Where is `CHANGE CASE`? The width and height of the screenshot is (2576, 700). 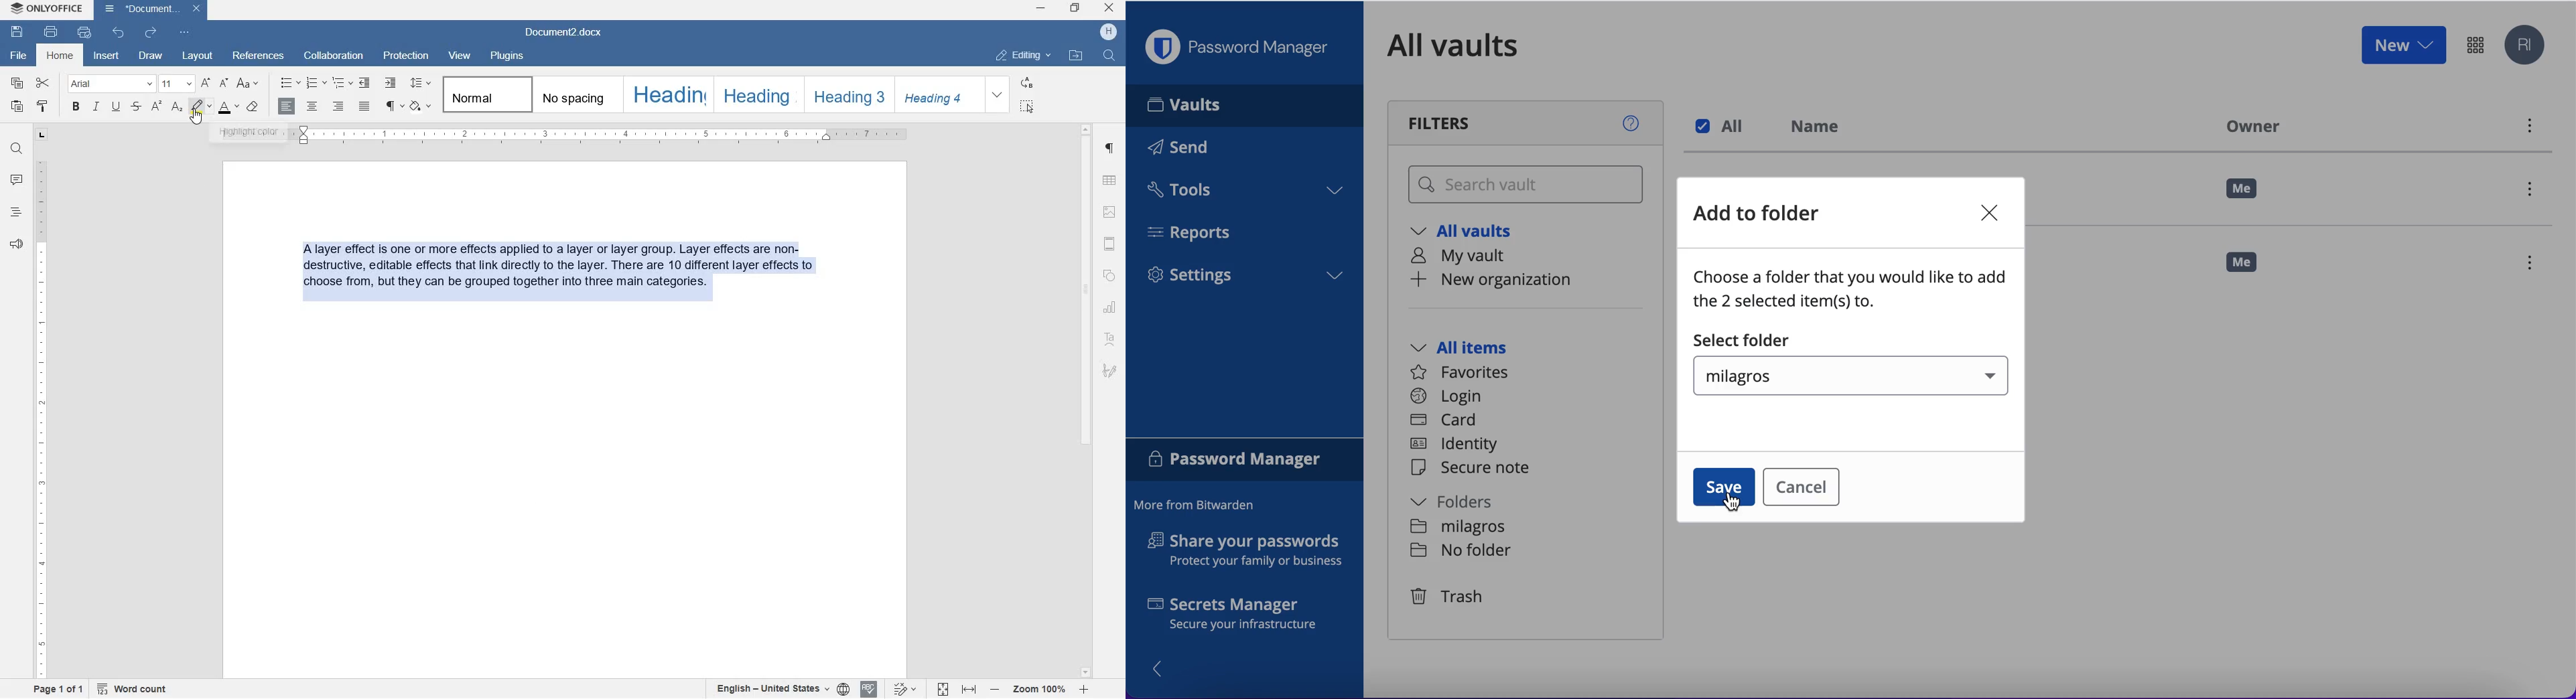 CHANGE CASE is located at coordinates (249, 84).